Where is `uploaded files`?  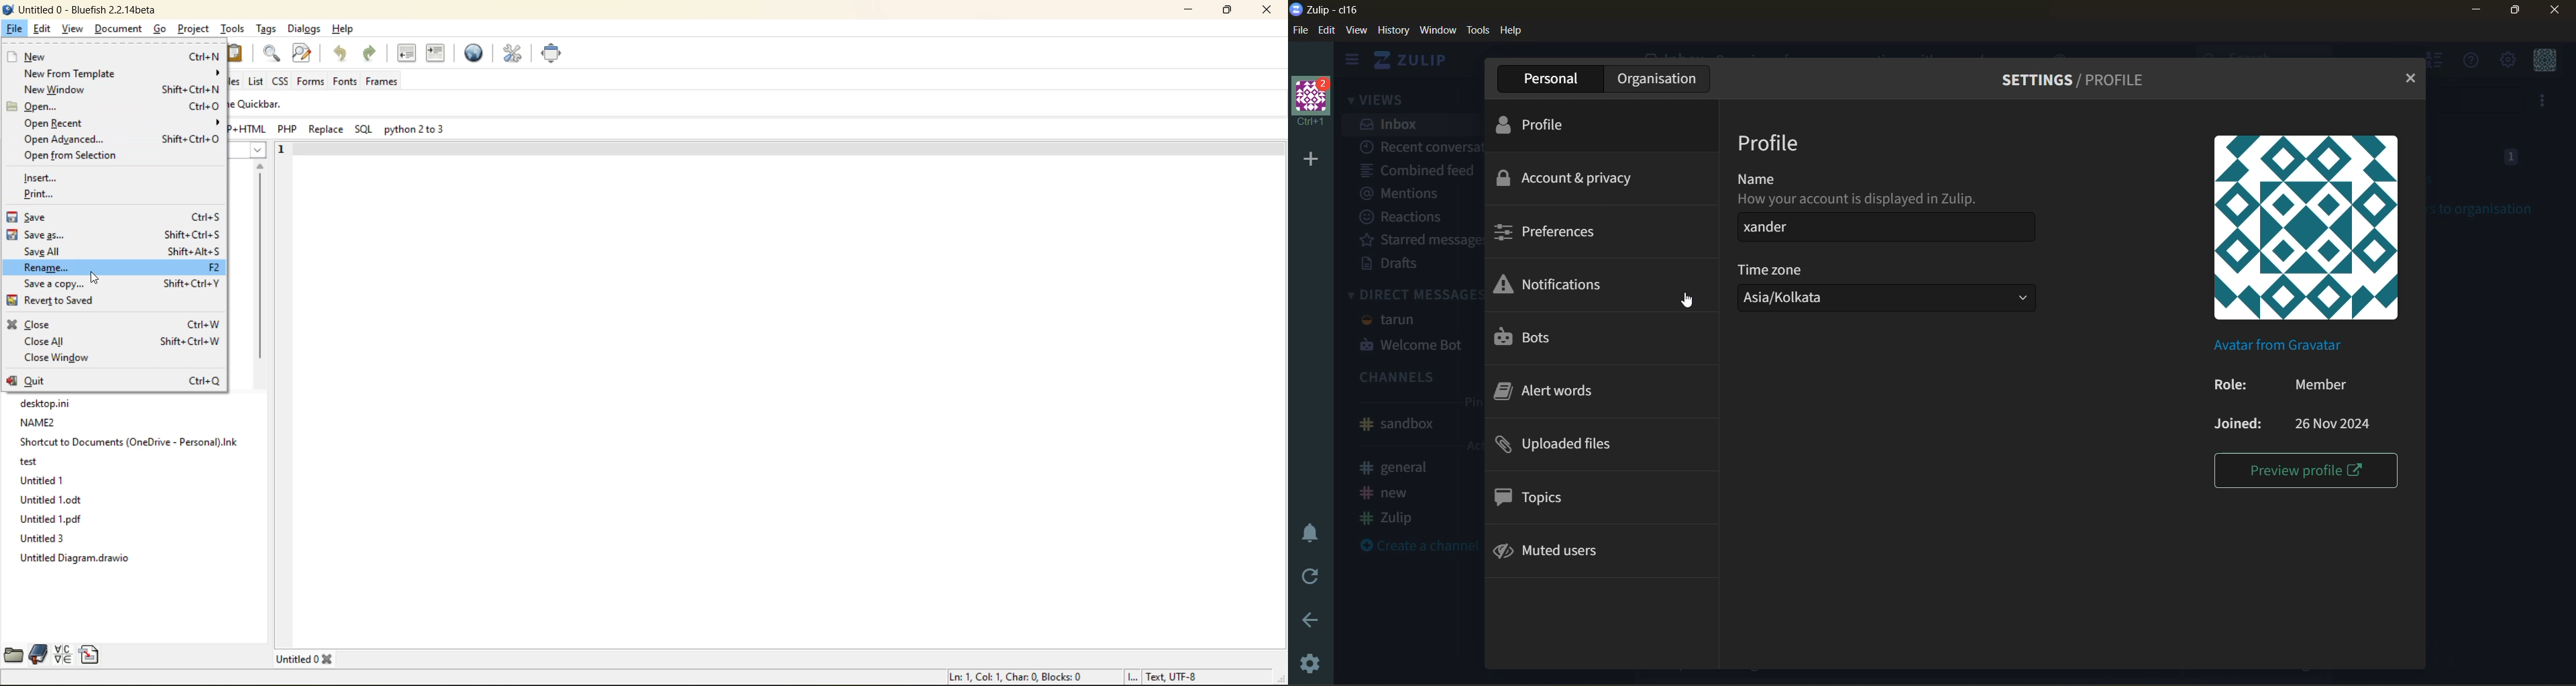
uploaded files is located at coordinates (1572, 446).